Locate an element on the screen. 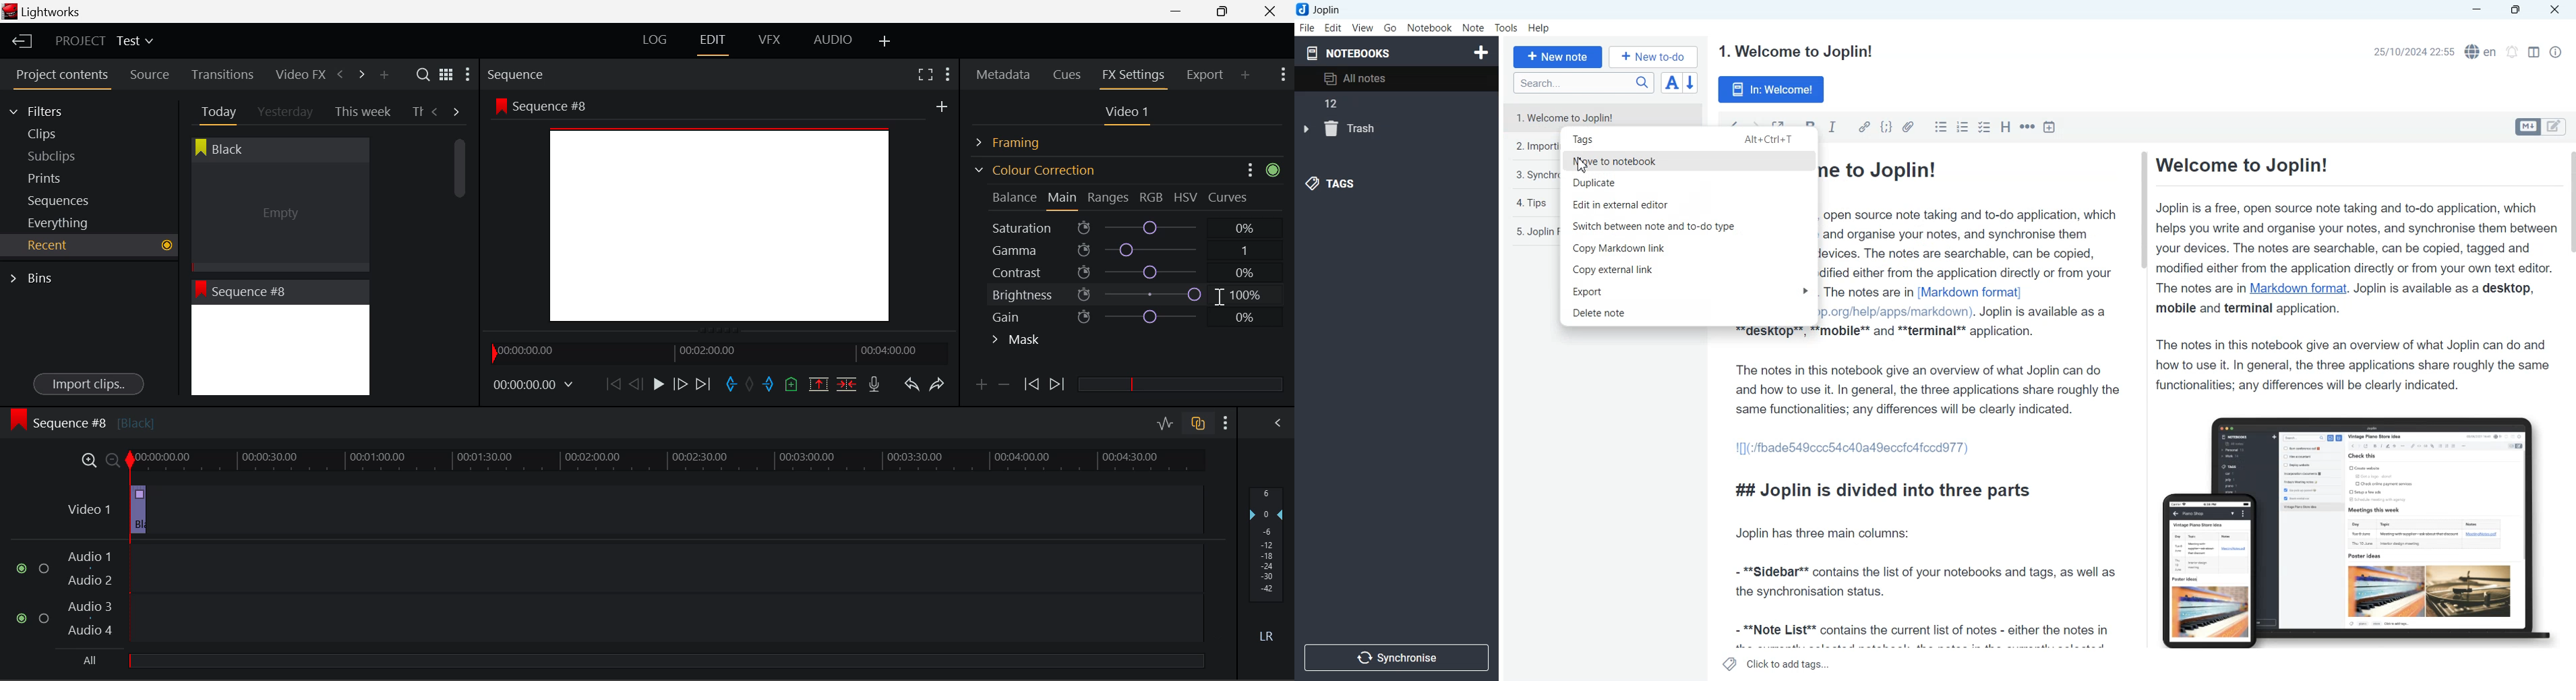 The height and width of the screenshot is (700, 2576). Delete keyframe is located at coordinates (1004, 387).